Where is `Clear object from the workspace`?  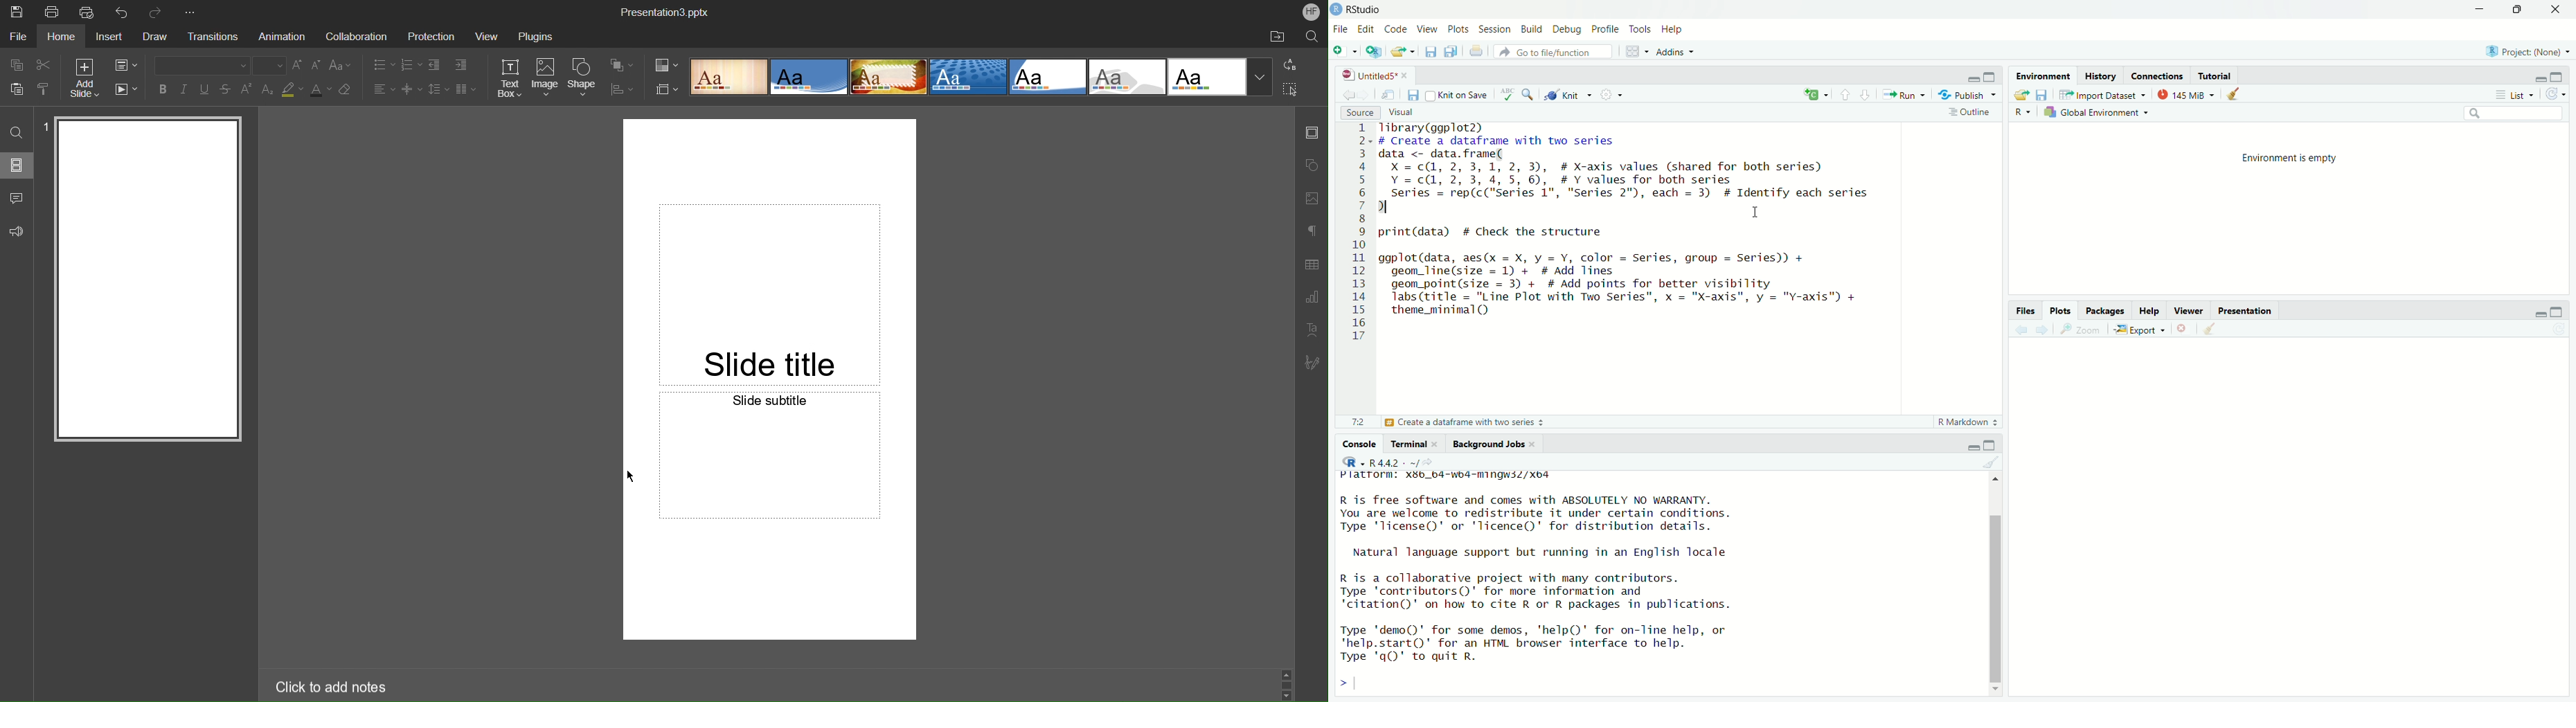
Clear object from the workspace is located at coordinates (1991, 462).